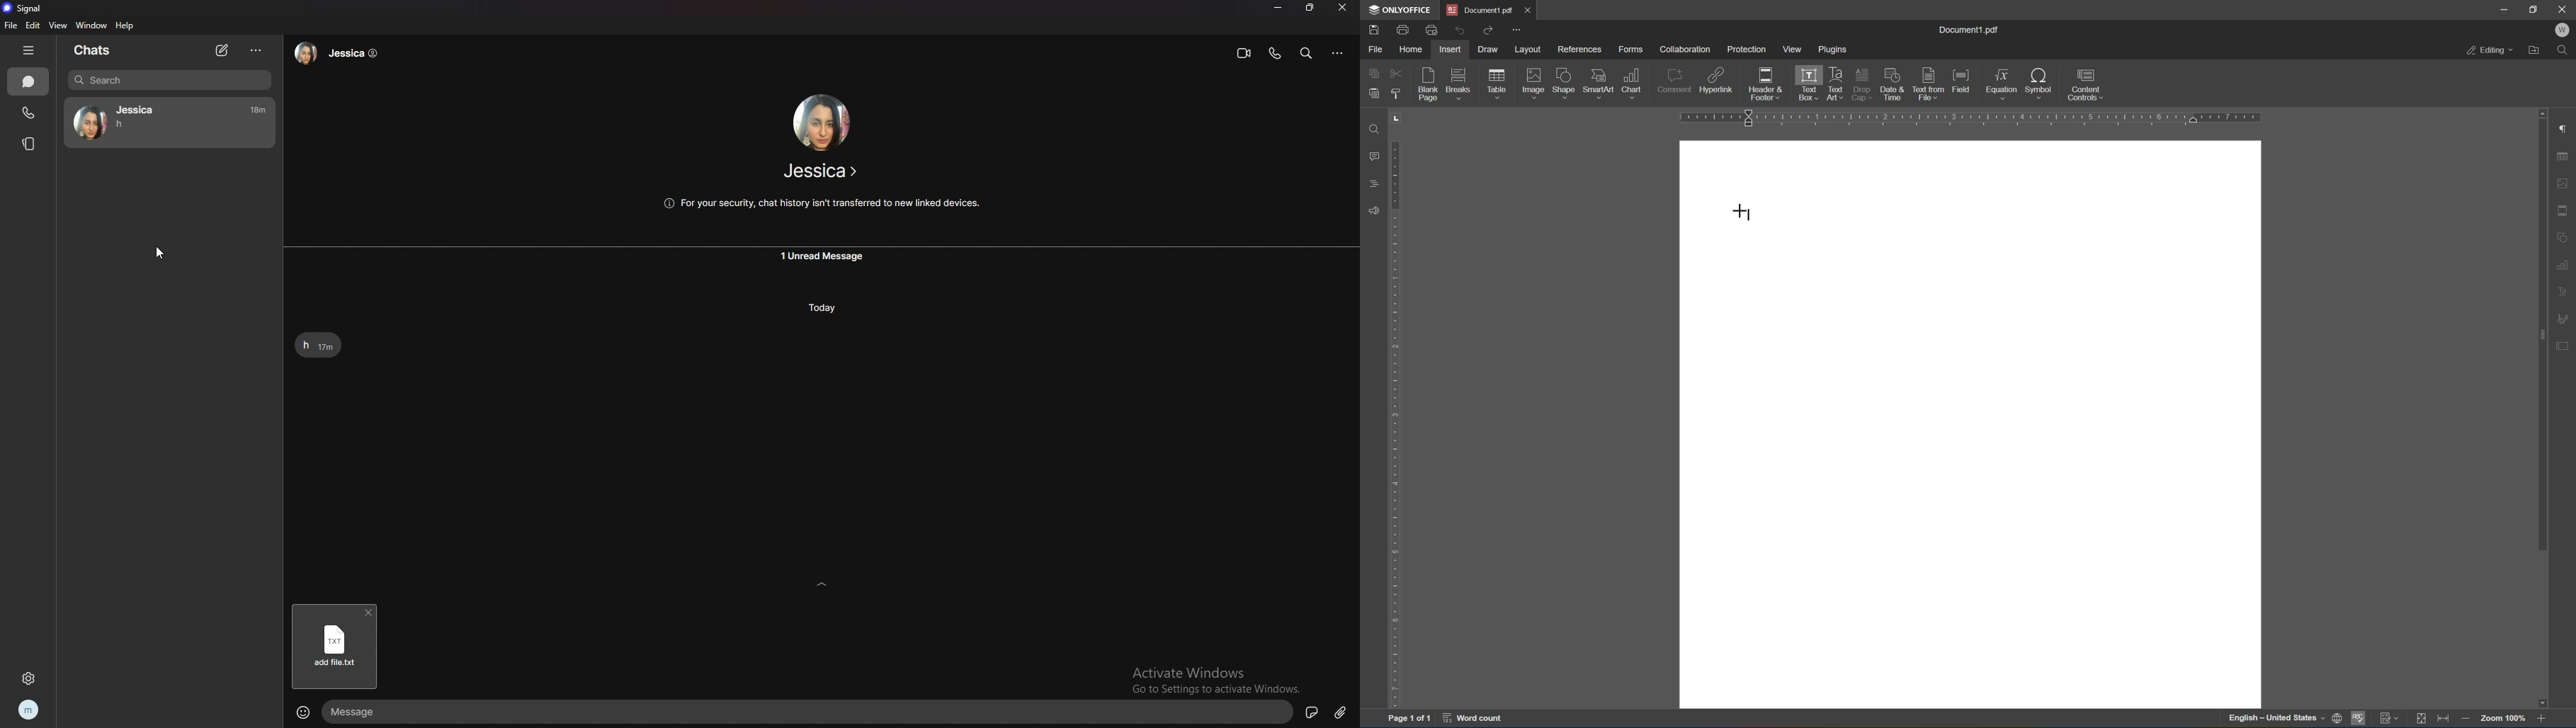  What do you see at coordinates (1431, 86) in the screenshot?
I see `blank page` at bounding box center [1431, 86].